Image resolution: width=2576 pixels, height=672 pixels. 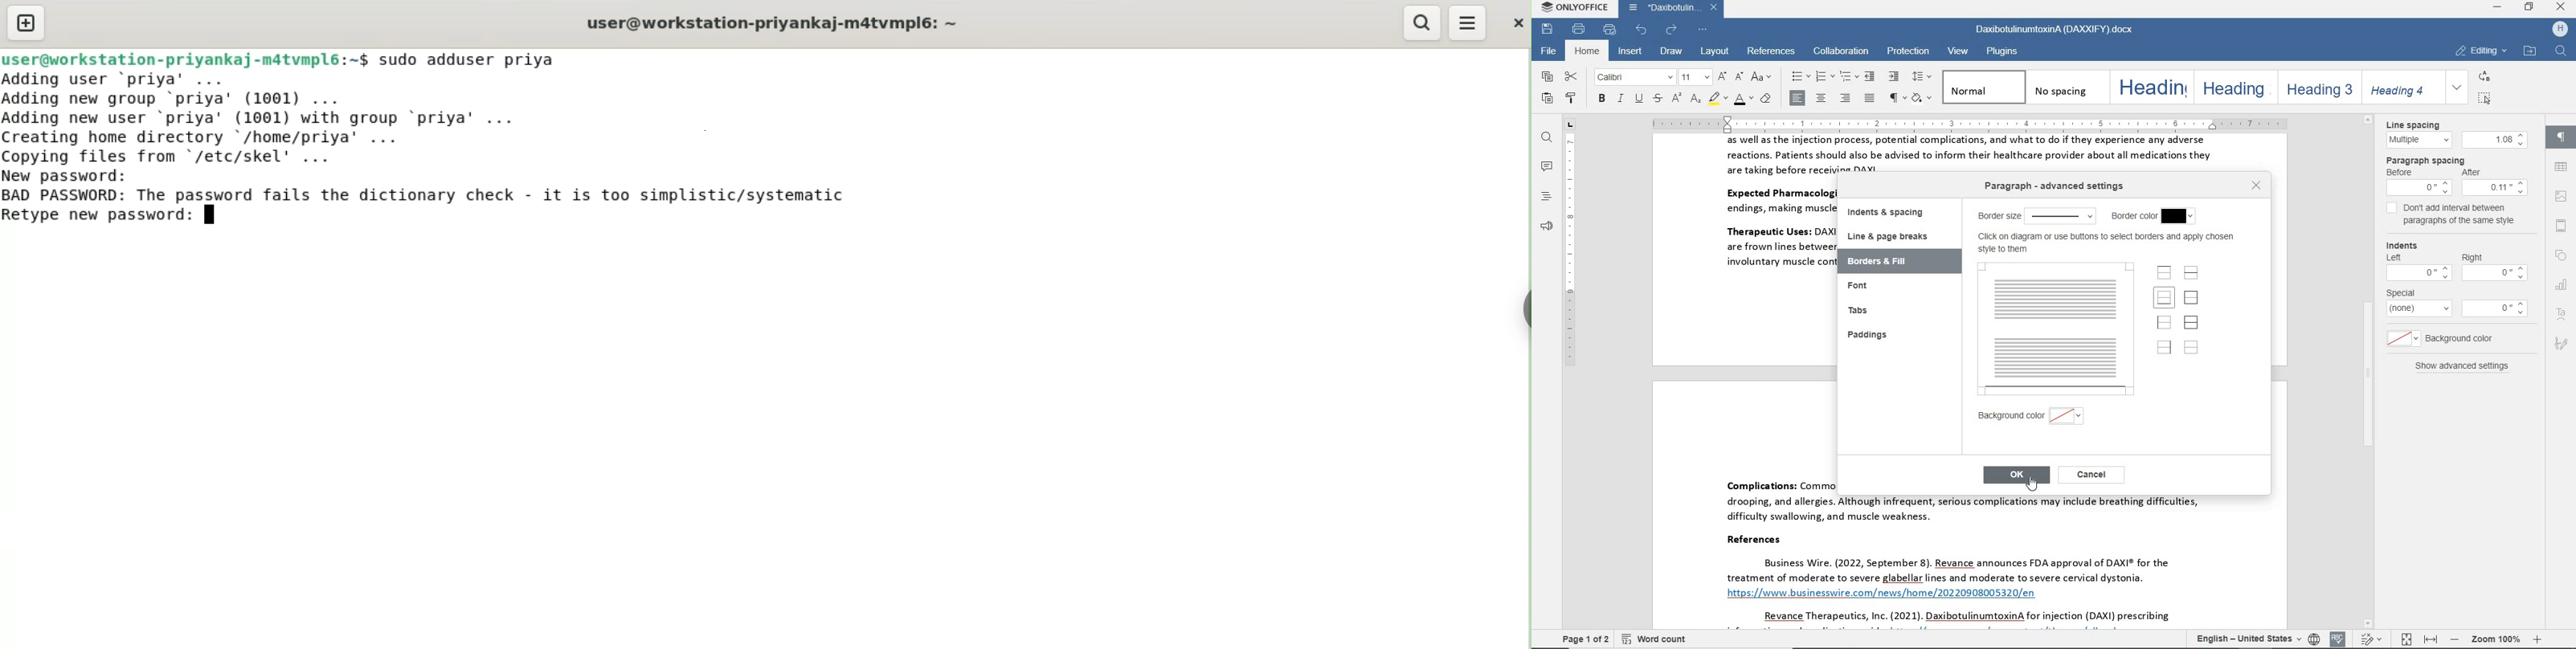 I want to click on comments, so click(x=1546, y=167).